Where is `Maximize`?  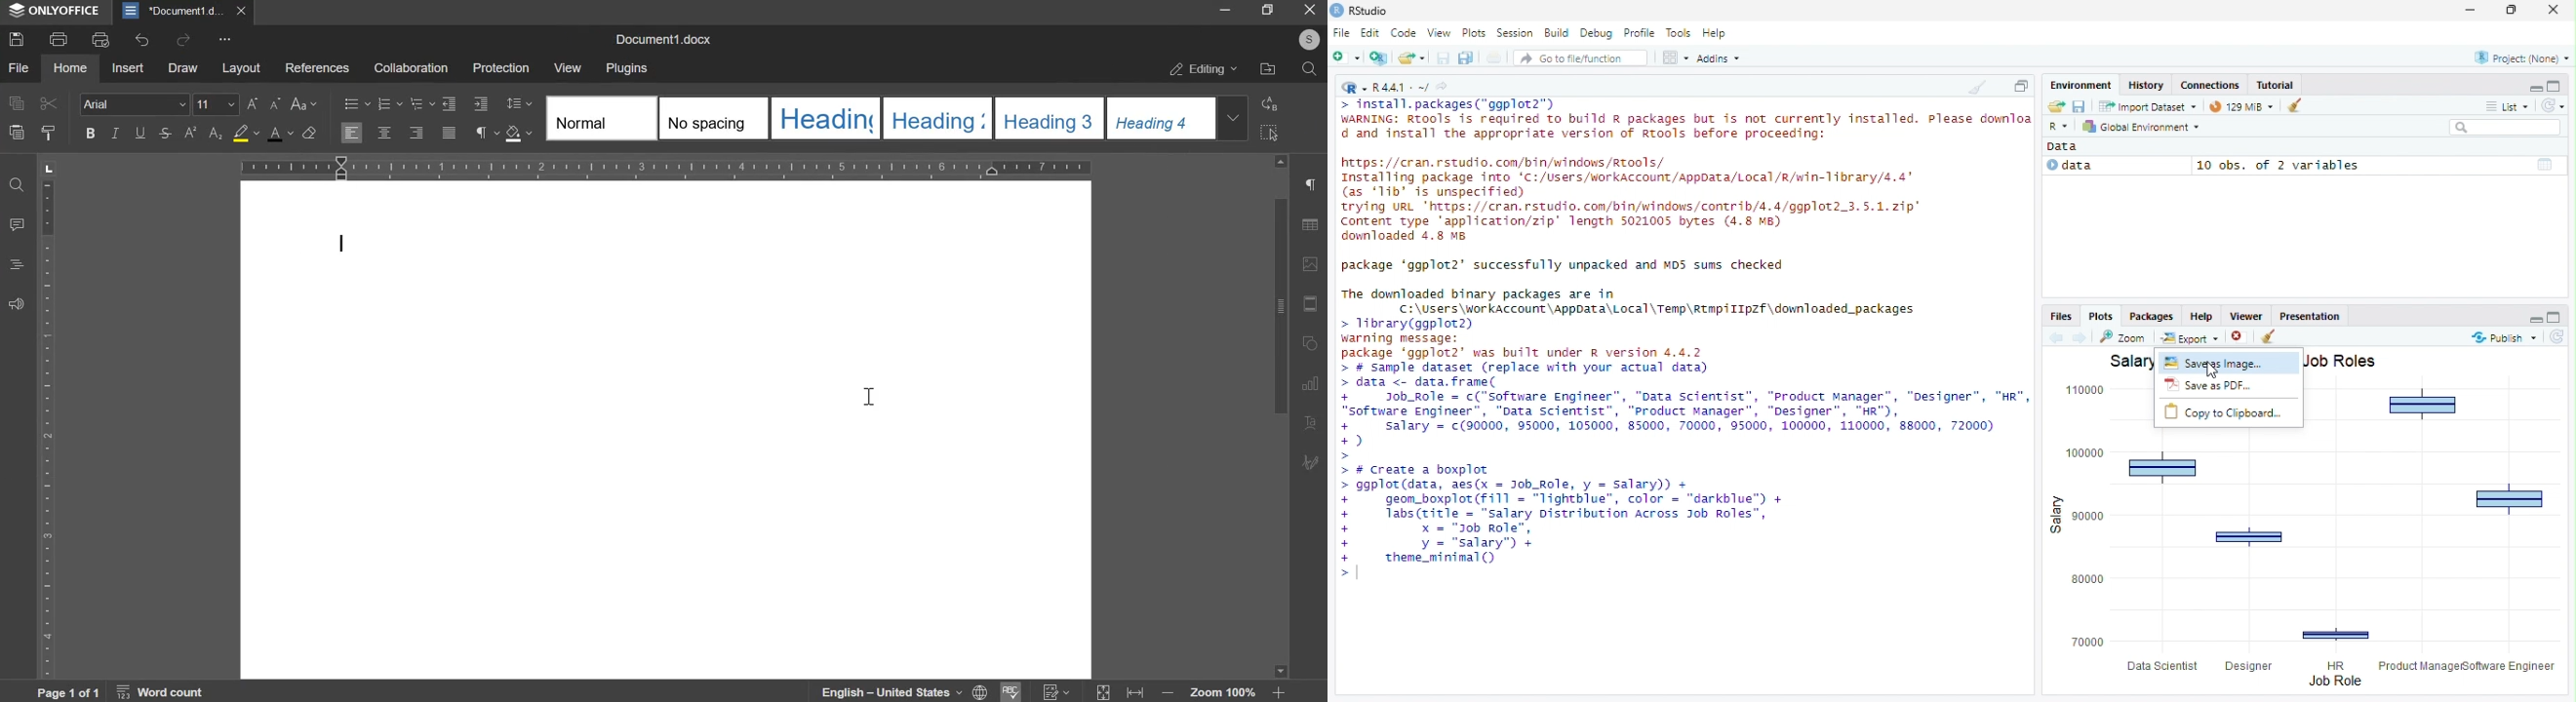 Maximize is located at coordinates (2020, 84).